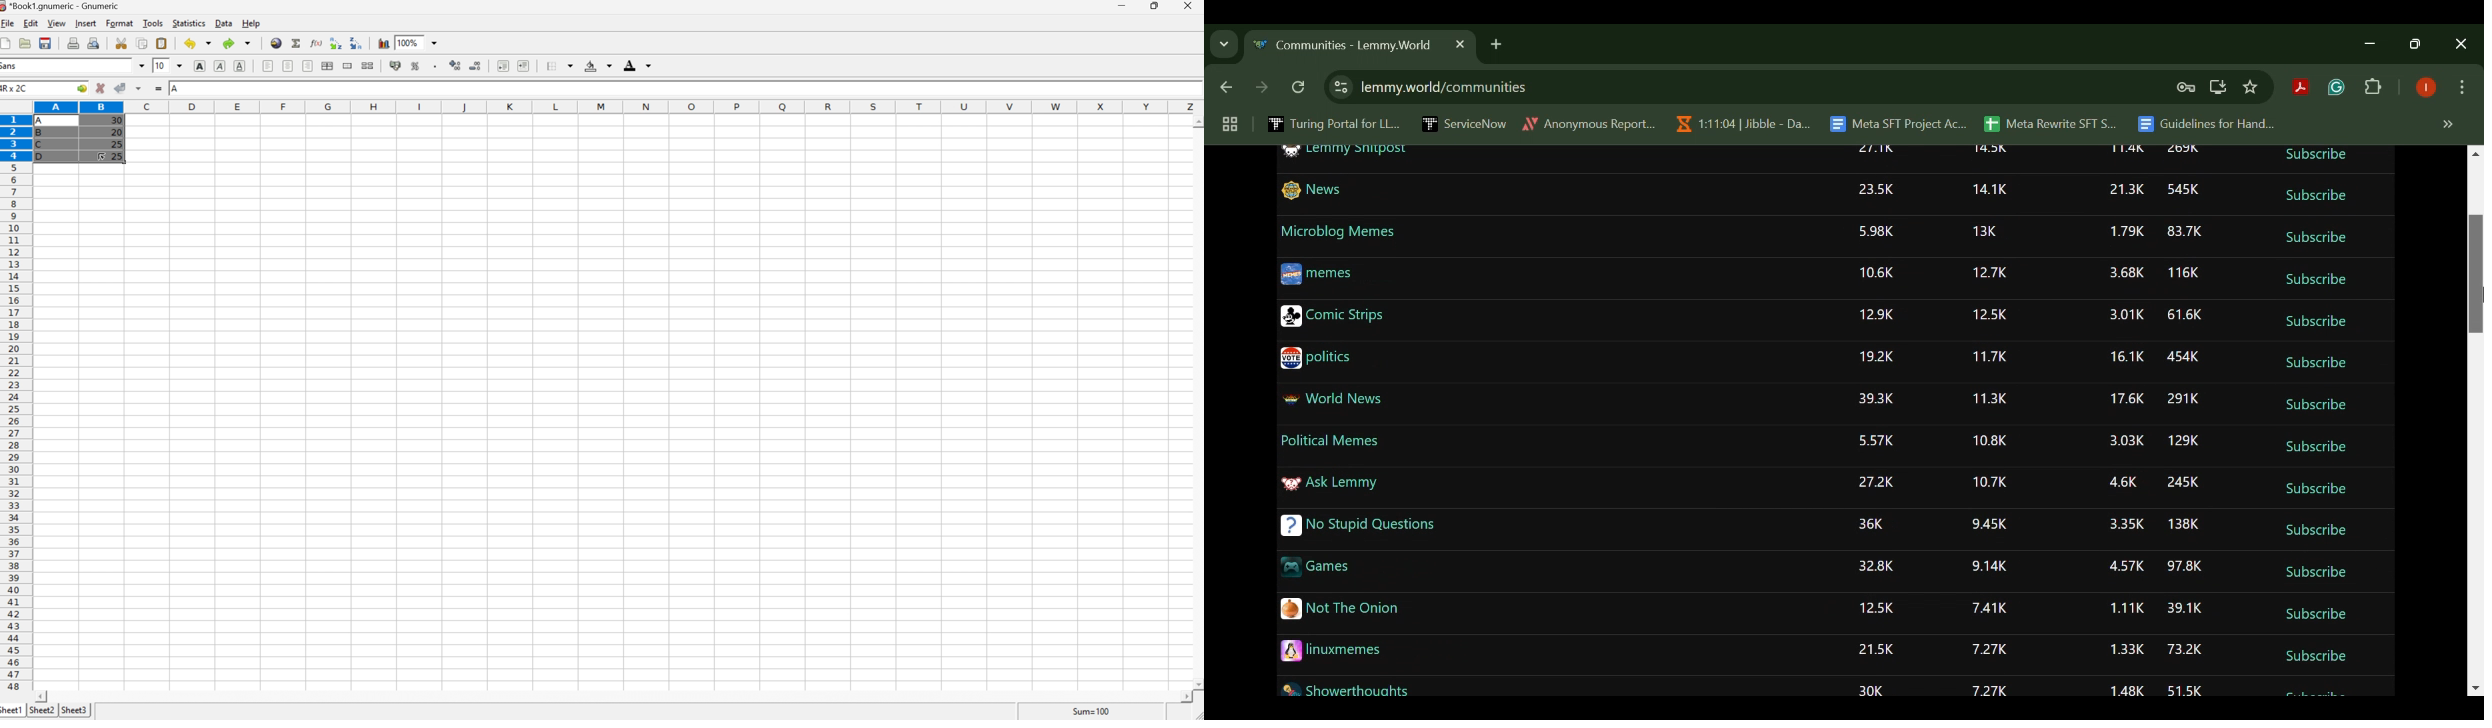 Image resolution: width=2492 pixels, height=728 pixels. Describe the element at coordinates (1189, 6) in the screenshot. I see `Close` at that location.